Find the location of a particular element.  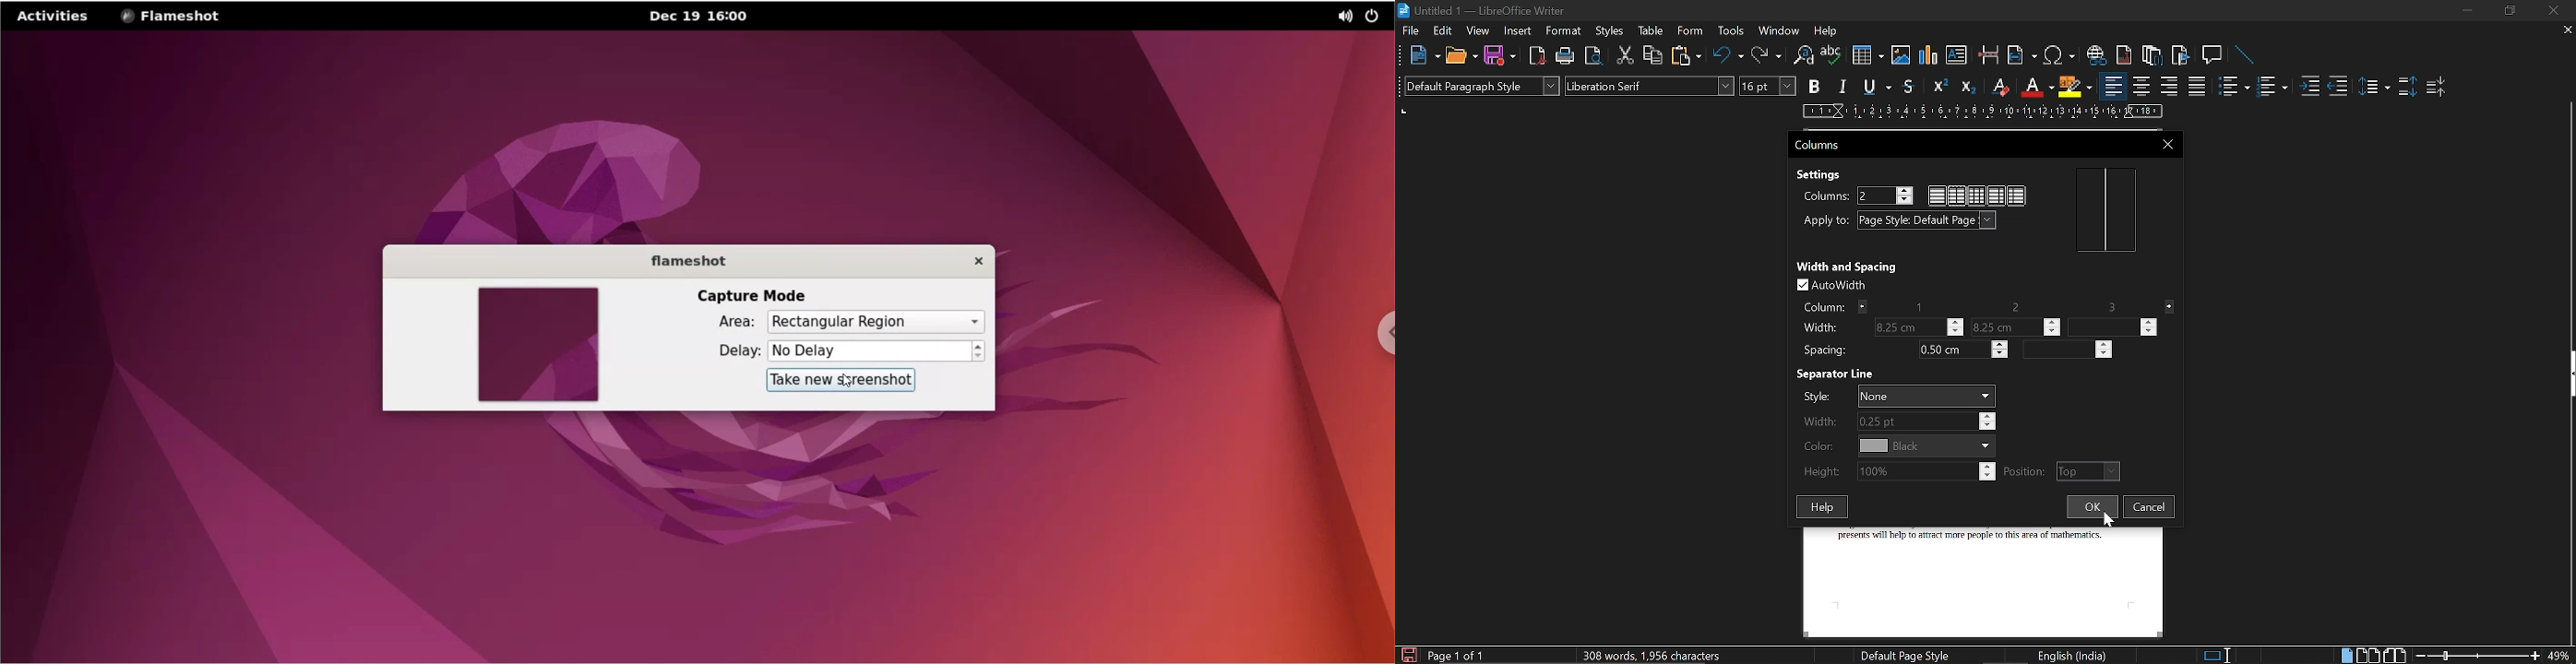

Underline is located at coordinates (2036, 88).